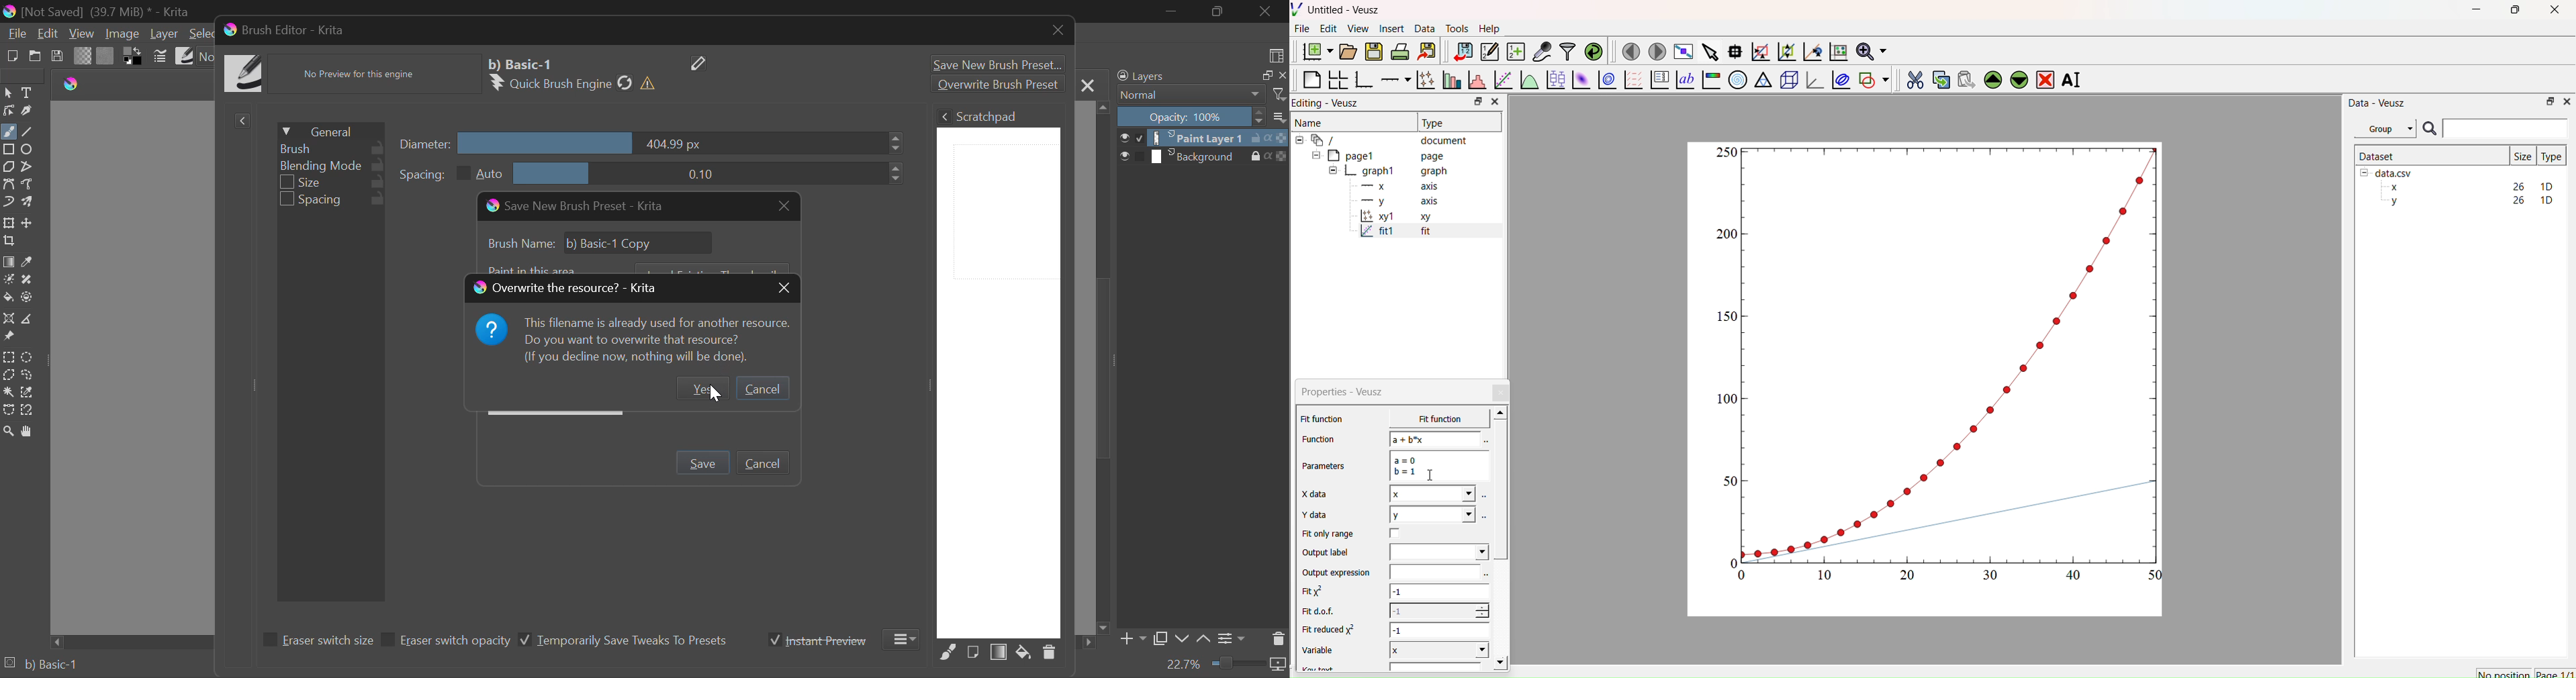 Image resolution: width=2576 pixels, height=700 pixels. I want to click on Brush Editor -Krita, so click(283, 30).